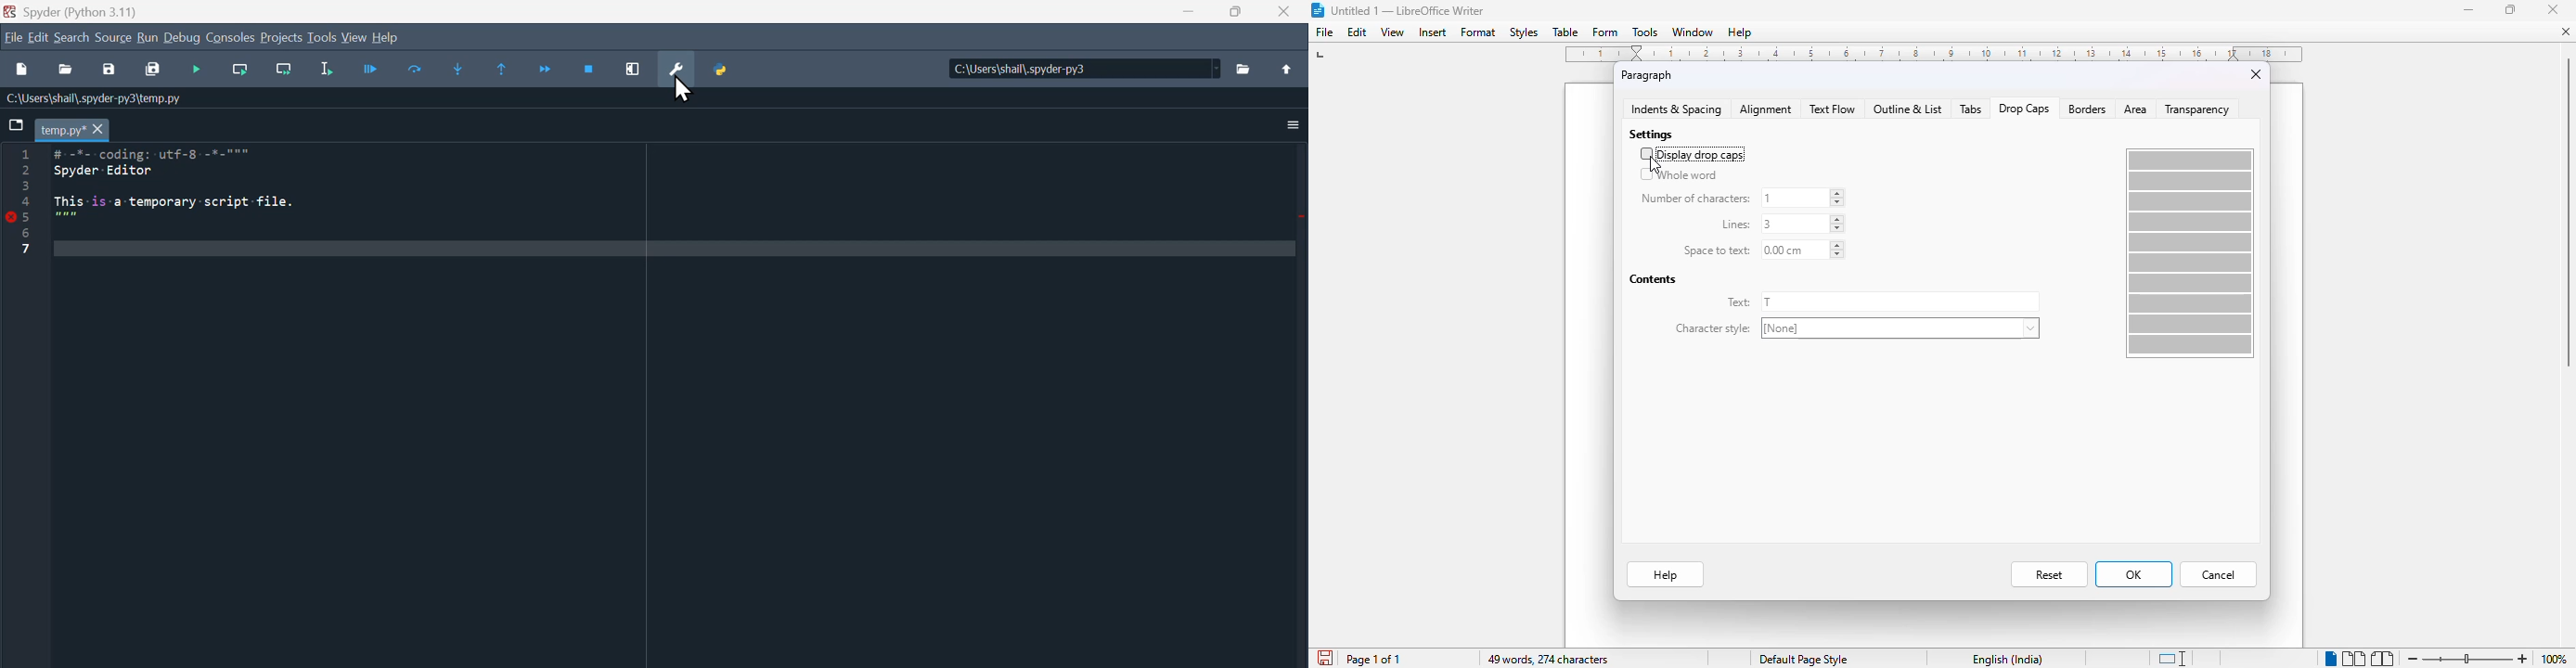 Image resolution: width=2576 pixels, height=672 pixels. Describe the element at coordinates (354, 36) in the screenshot. I see `view` at that location.